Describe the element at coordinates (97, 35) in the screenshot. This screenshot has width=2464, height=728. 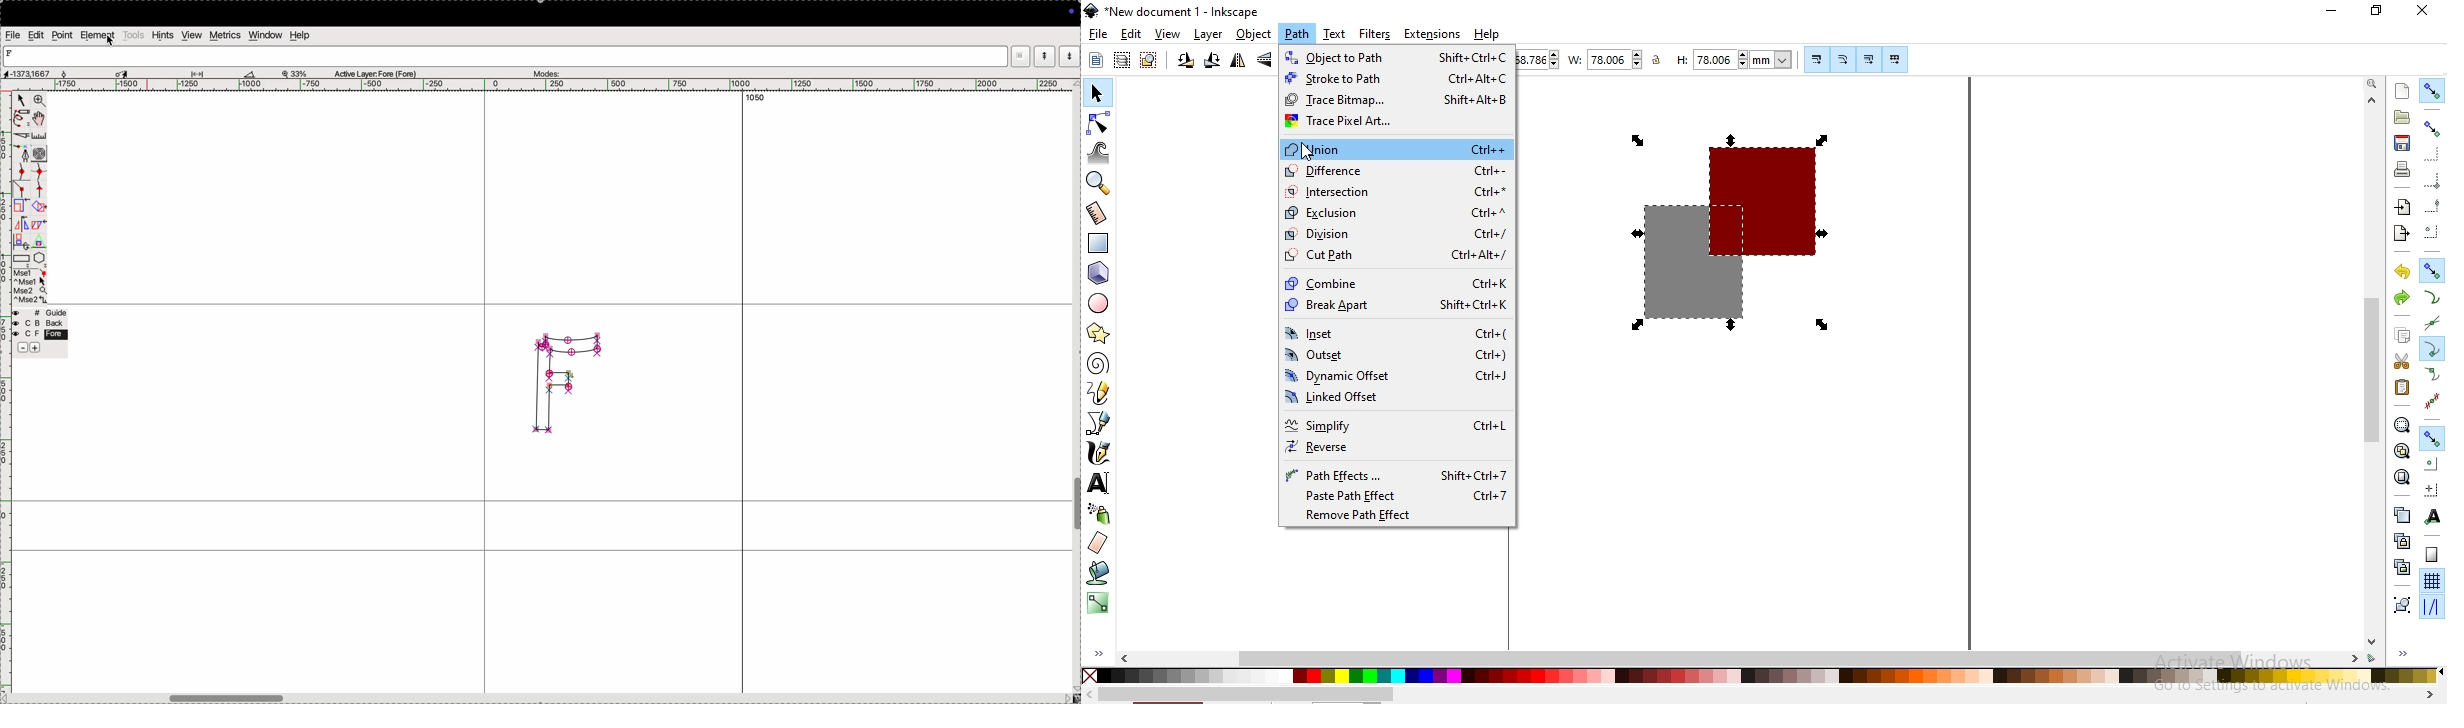
I see `element` at that location.